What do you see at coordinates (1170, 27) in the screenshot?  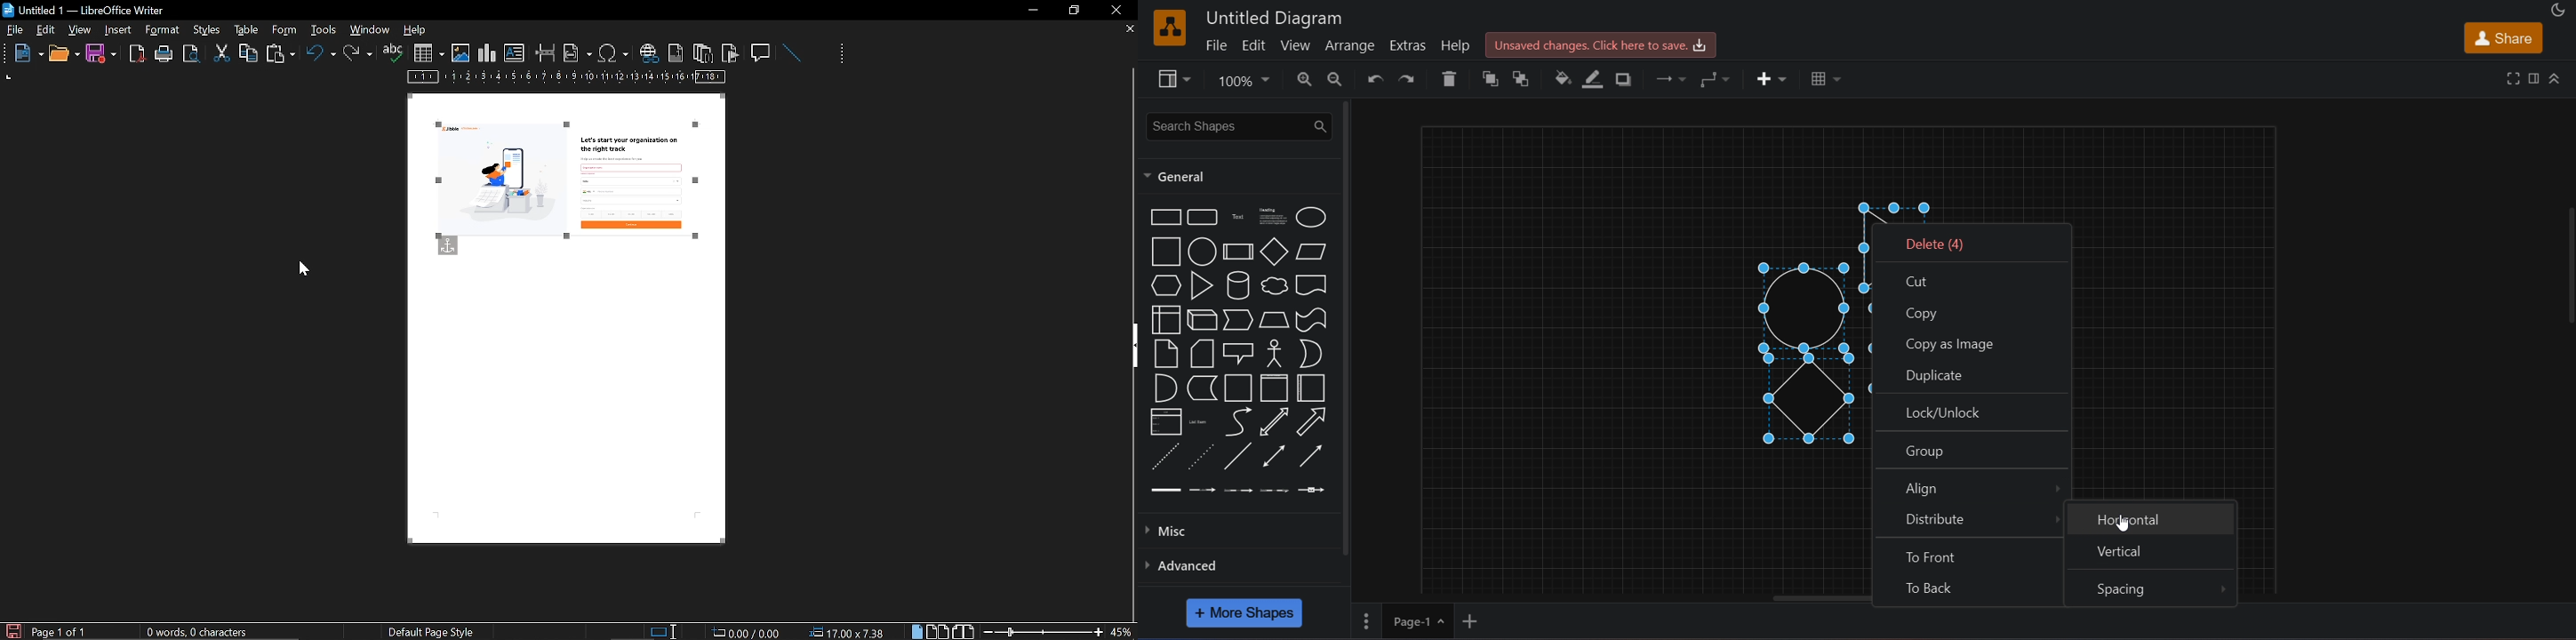 I see `logo` at bounding box center [1170, 27].